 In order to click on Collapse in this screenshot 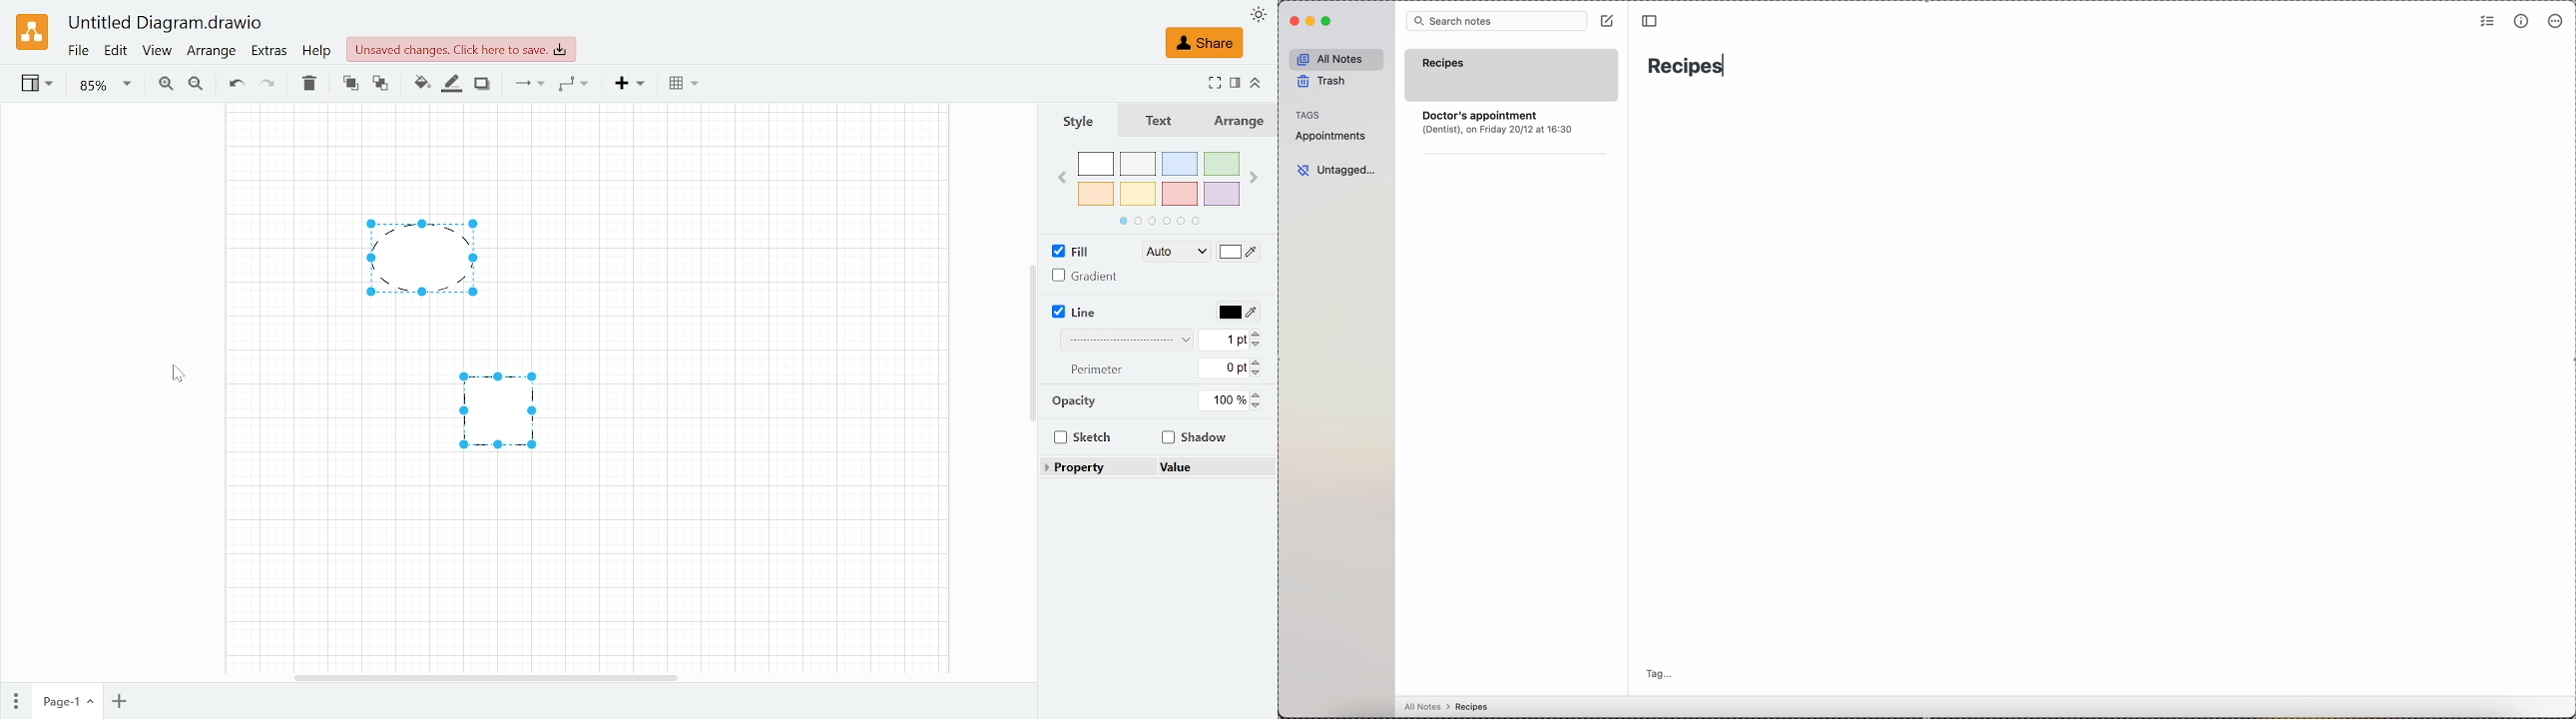, I will do `click(1257, 82)`.